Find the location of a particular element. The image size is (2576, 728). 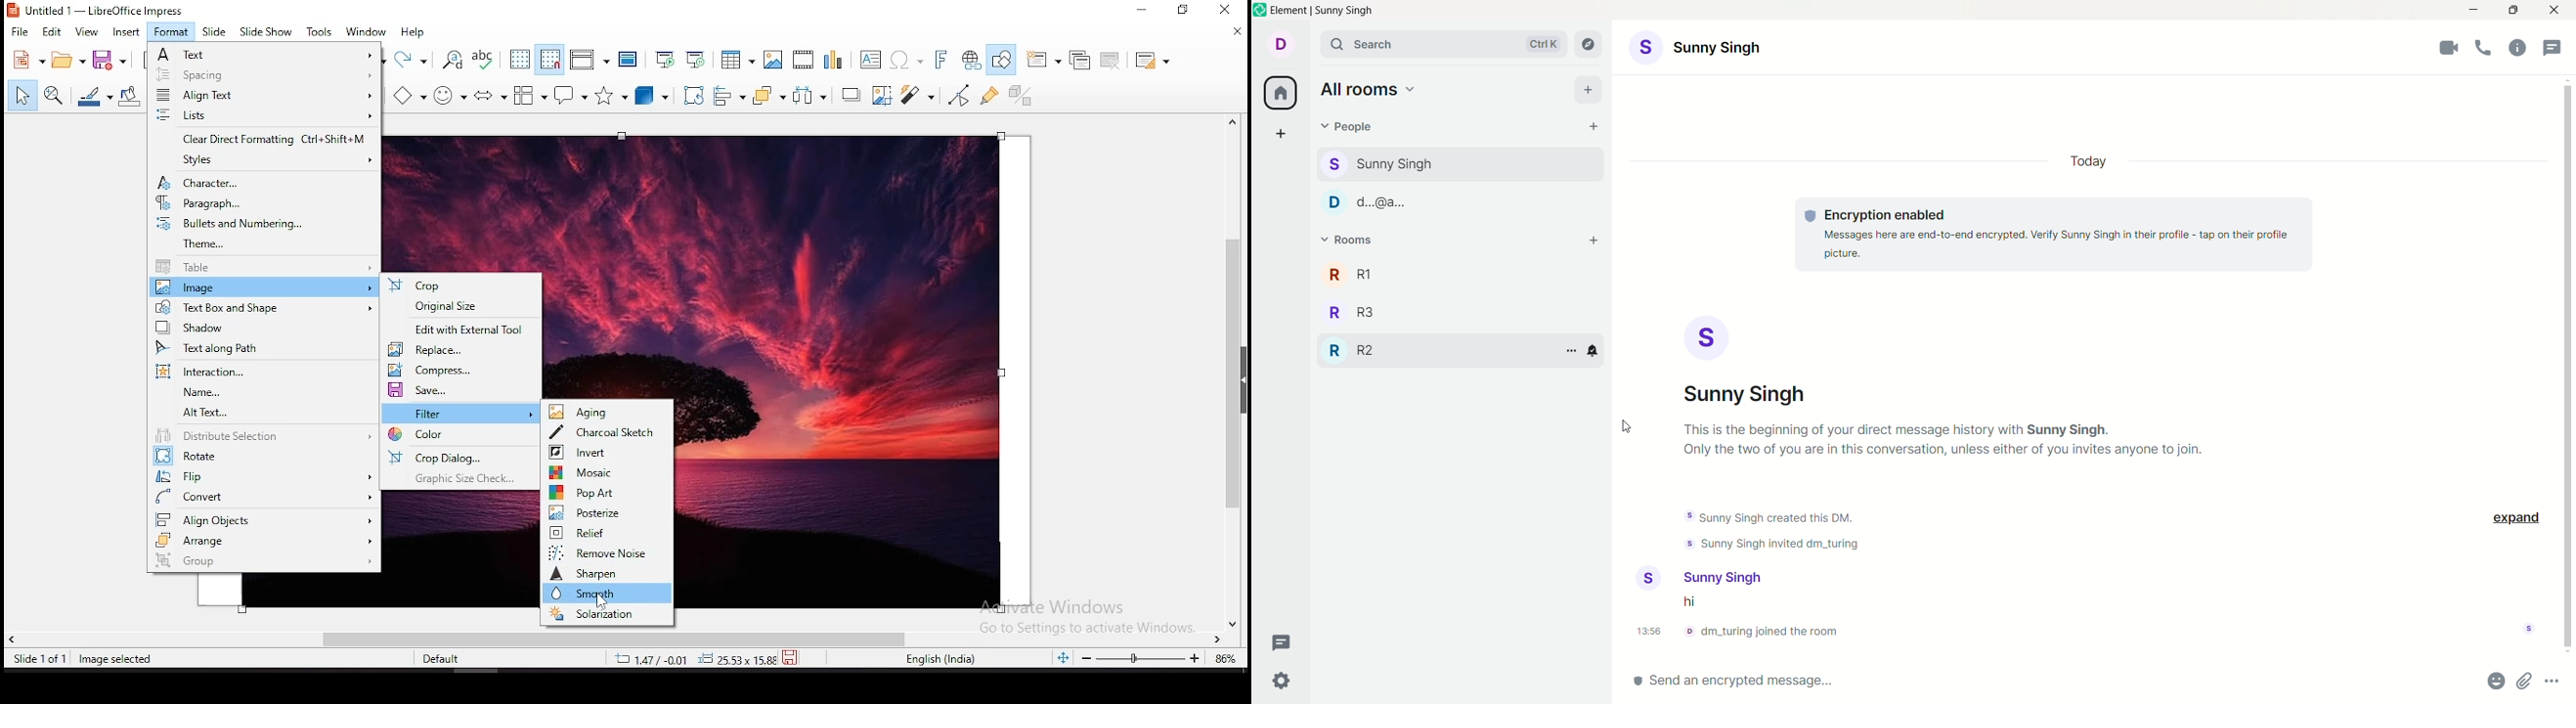

slide show is located at coordinates (267, 31).